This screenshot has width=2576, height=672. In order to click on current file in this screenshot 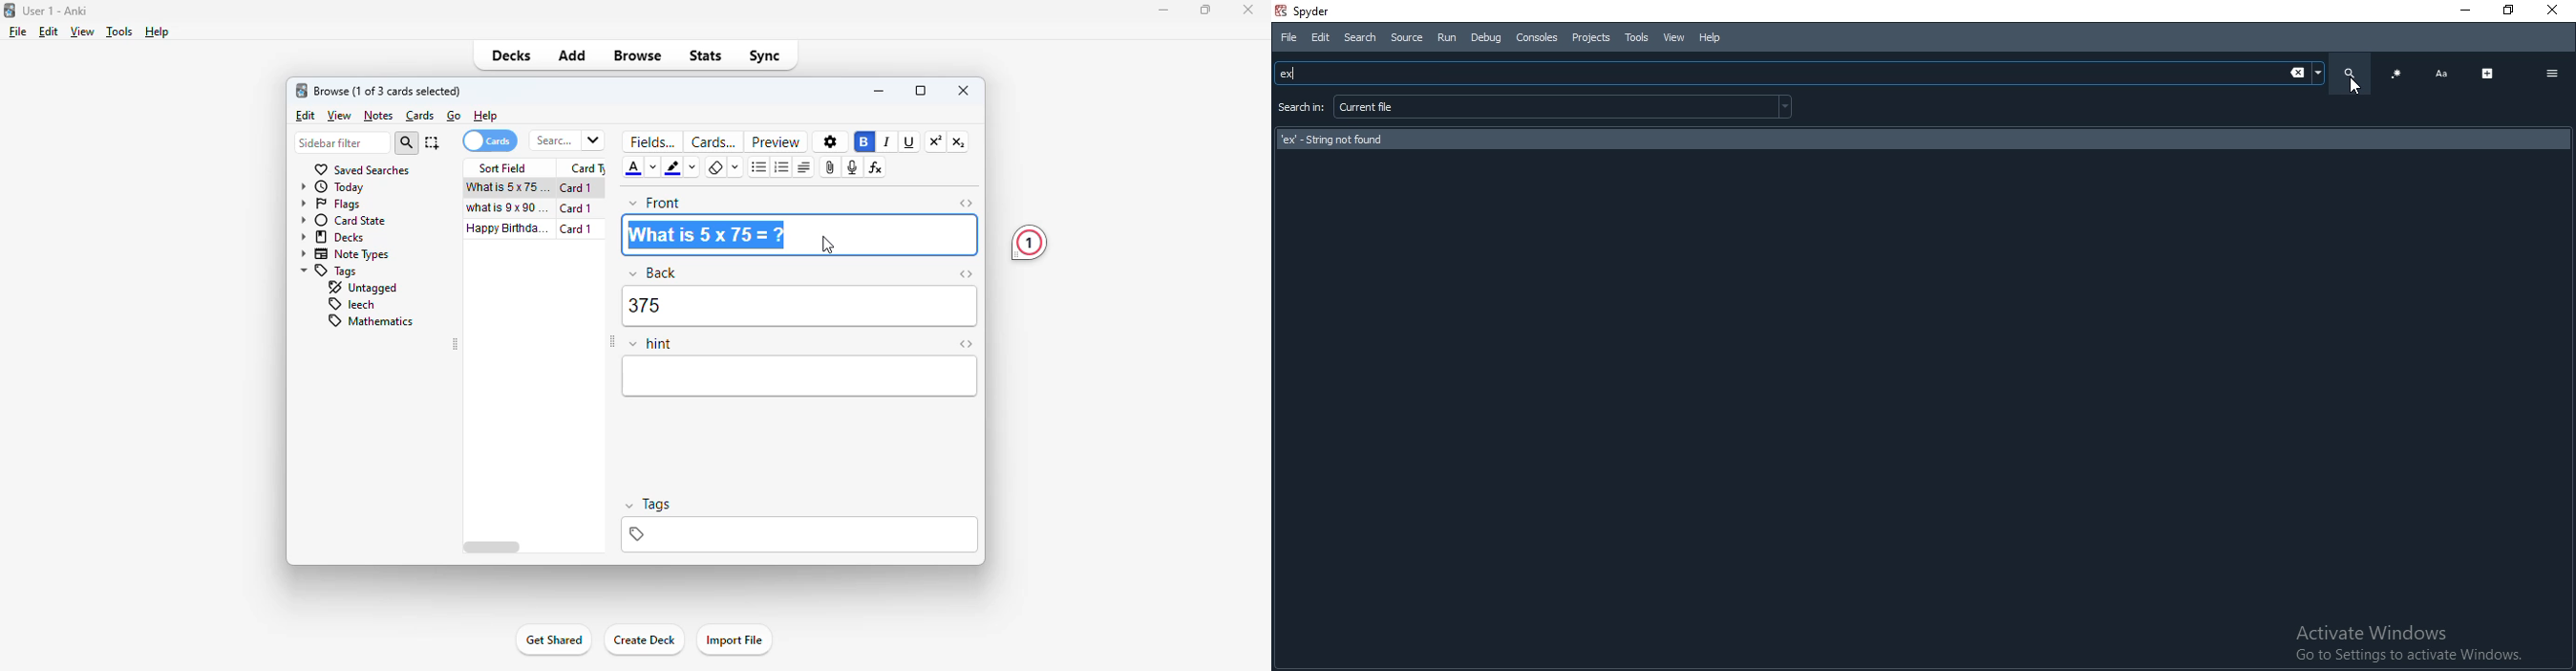, I will do `click(1565, 106)`.